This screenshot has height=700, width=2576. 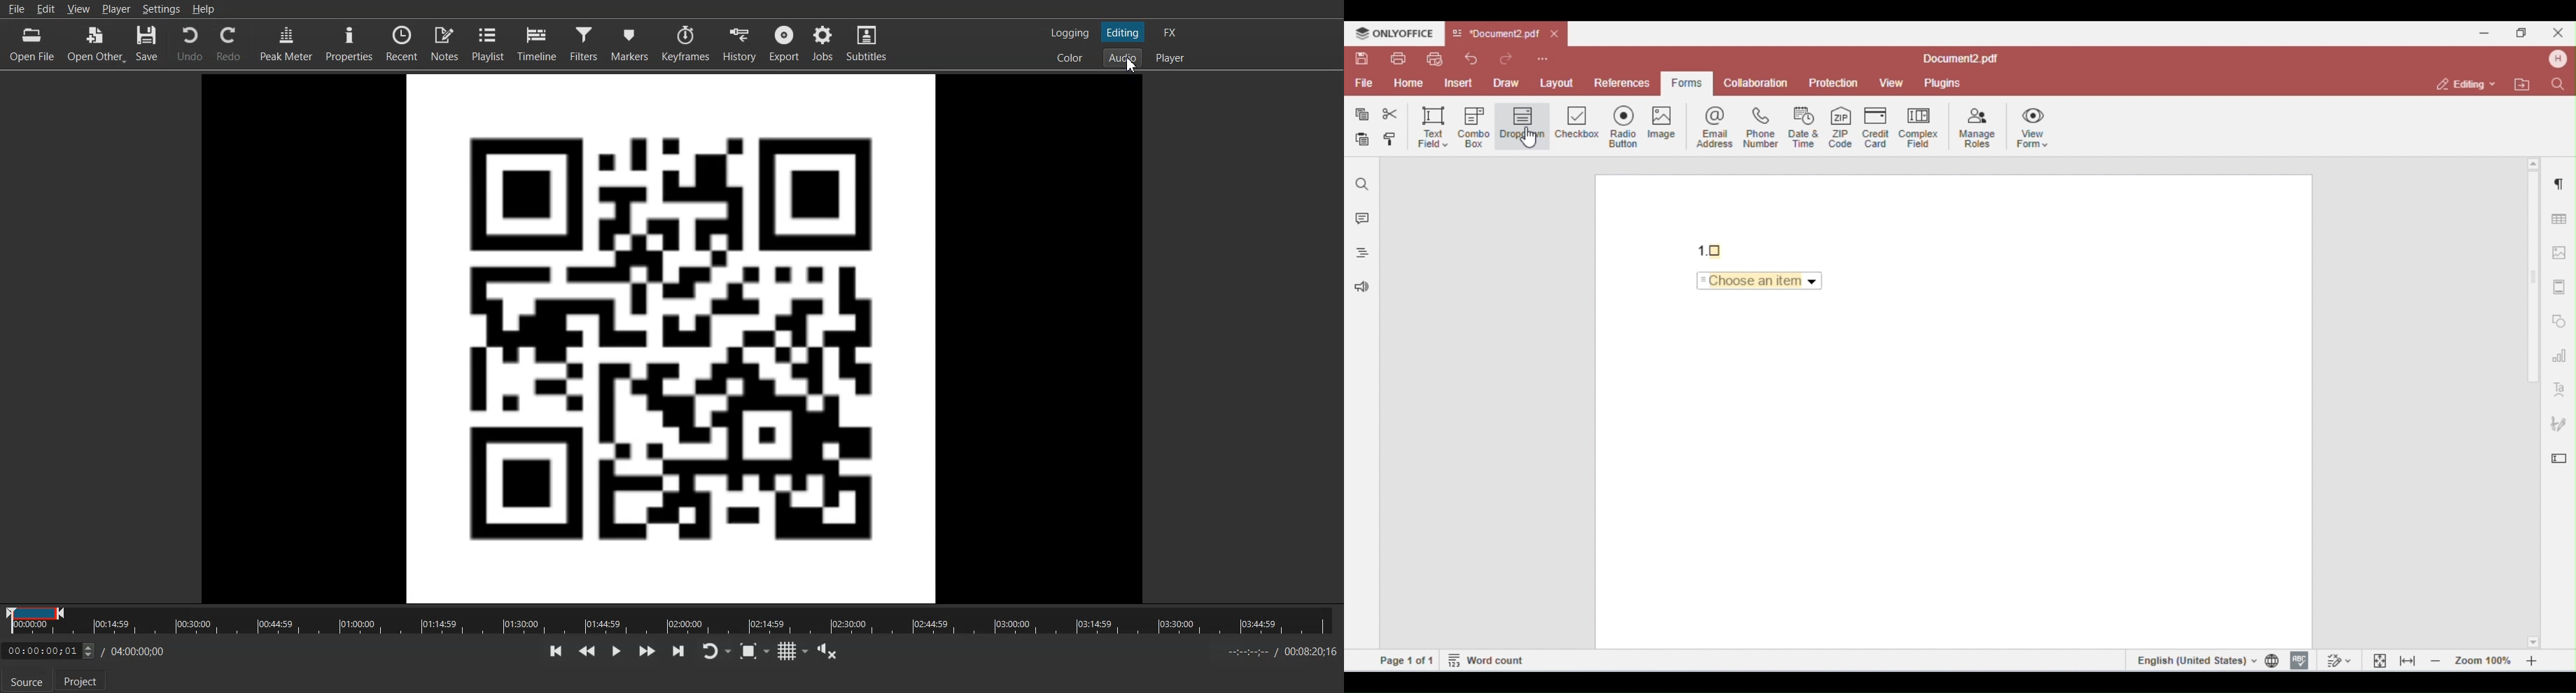 What do you see at coordinates (685, 44) in the screenshot?
I see `Keyframes` at bounding box center [685, 44].